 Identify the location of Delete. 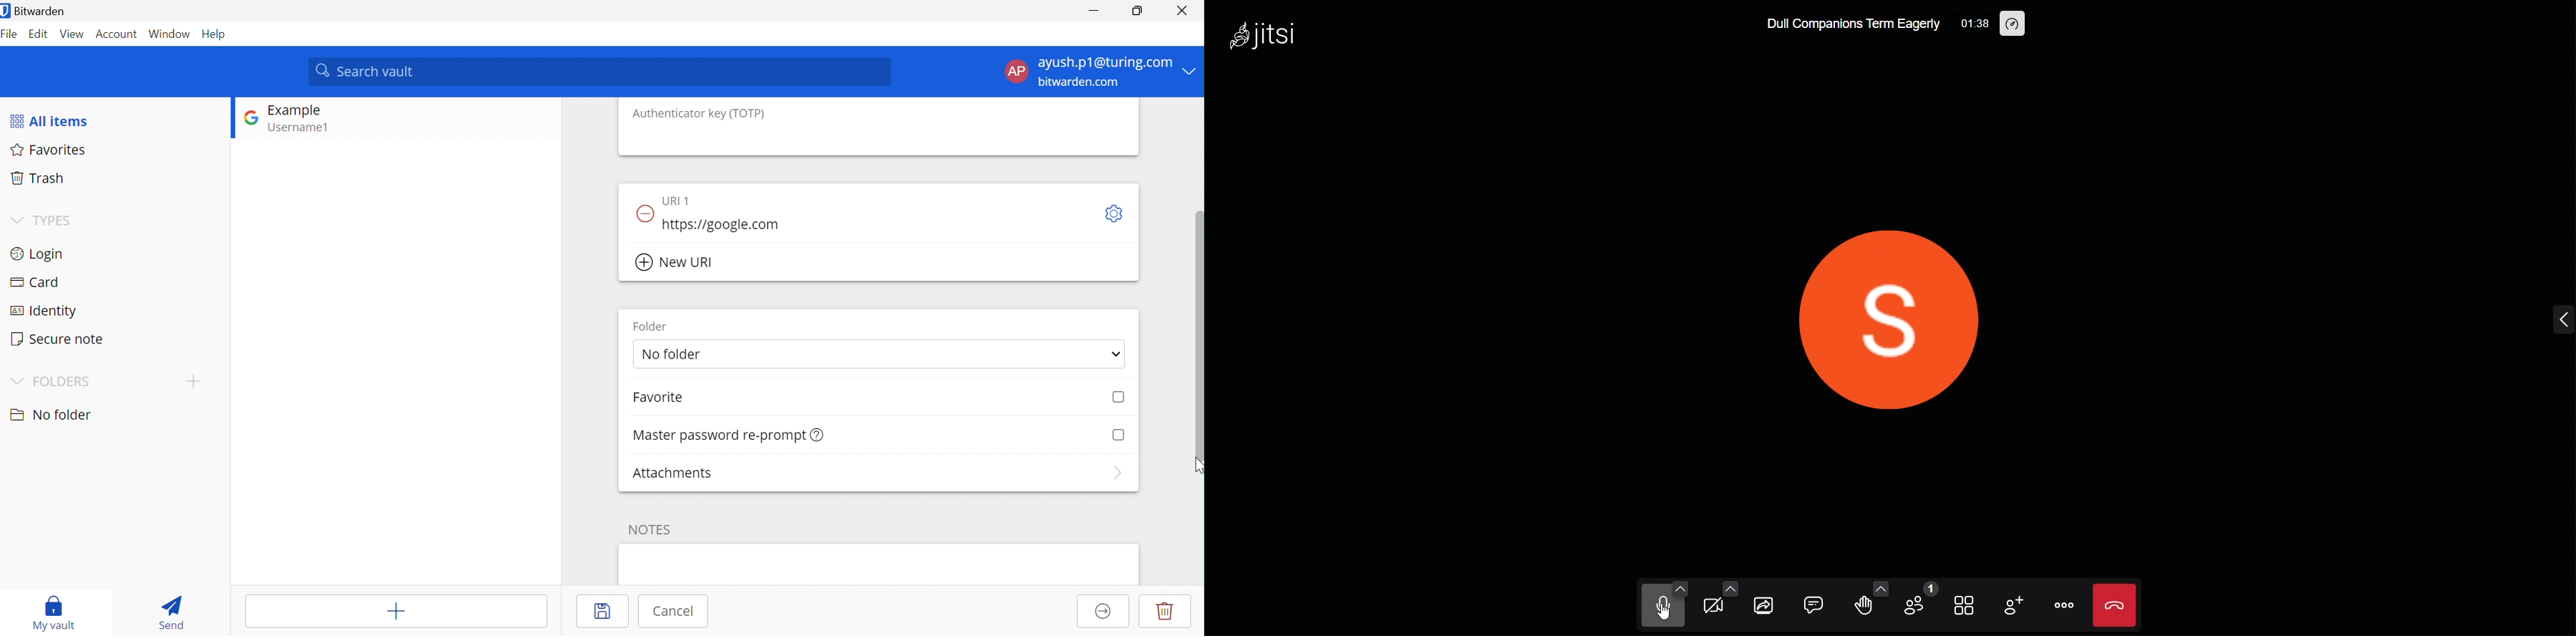
(1166, 612).